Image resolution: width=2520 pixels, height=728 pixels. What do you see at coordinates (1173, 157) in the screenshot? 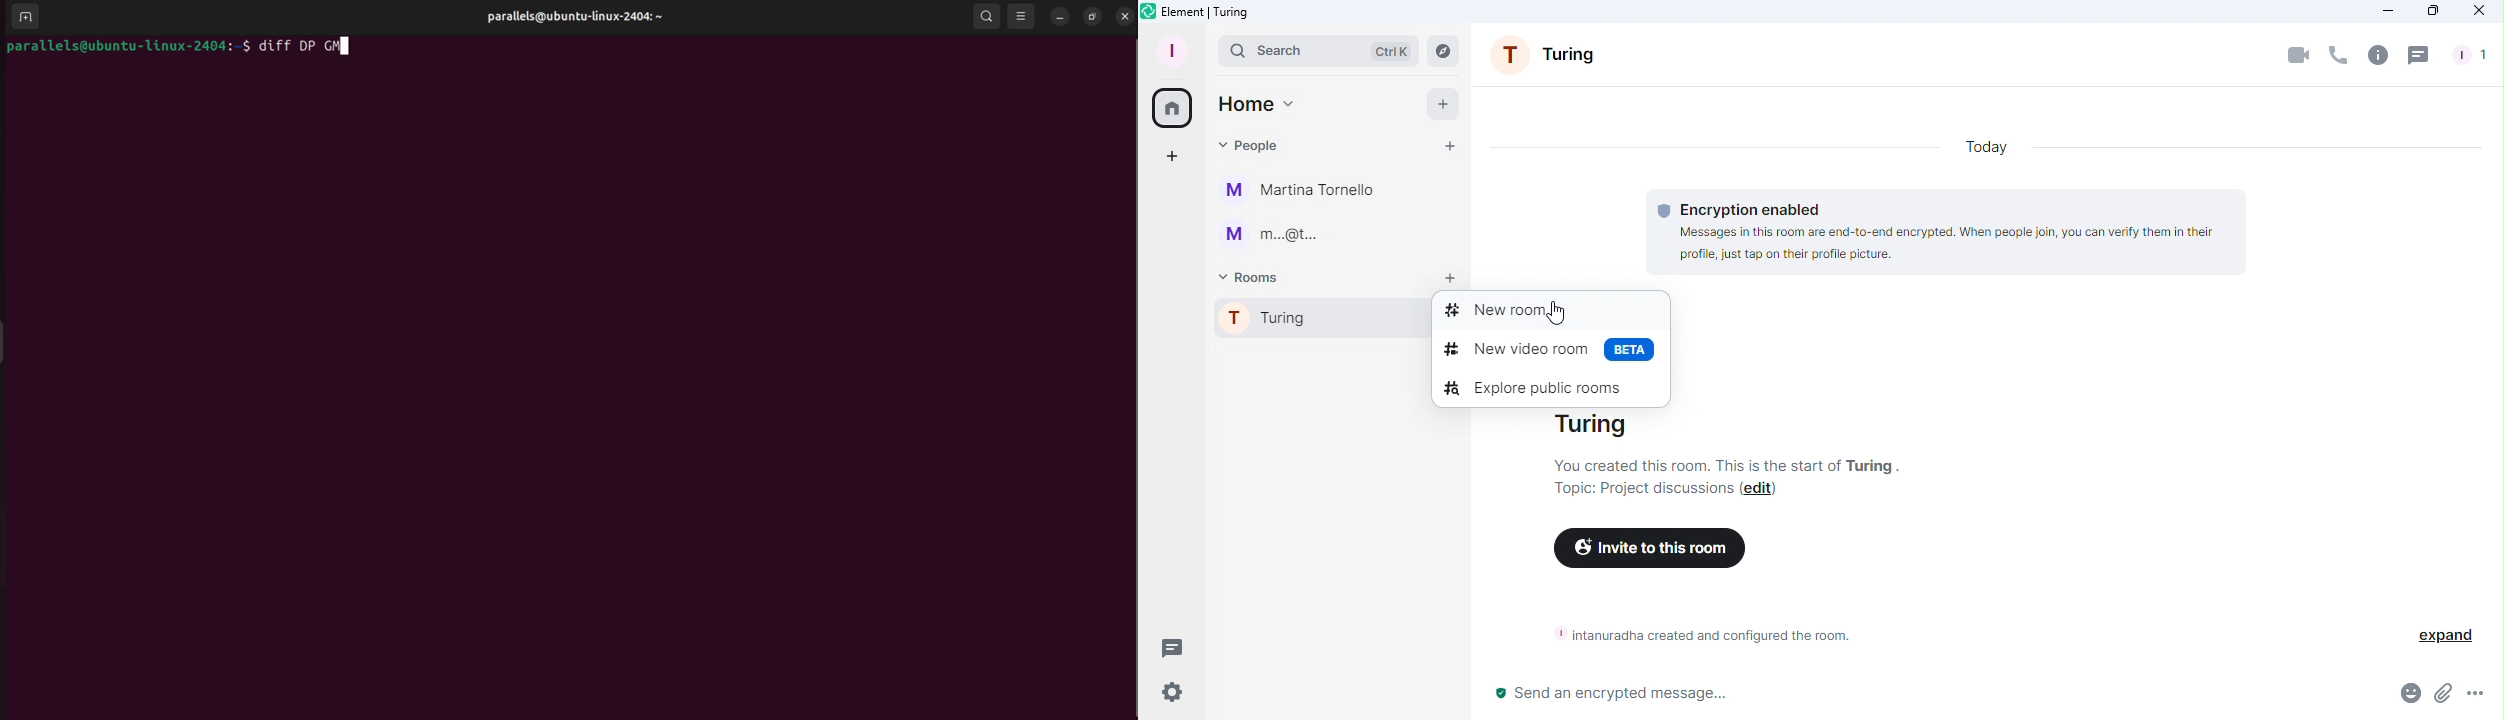
I see `Create a space` at bounding box center [1173, 157].